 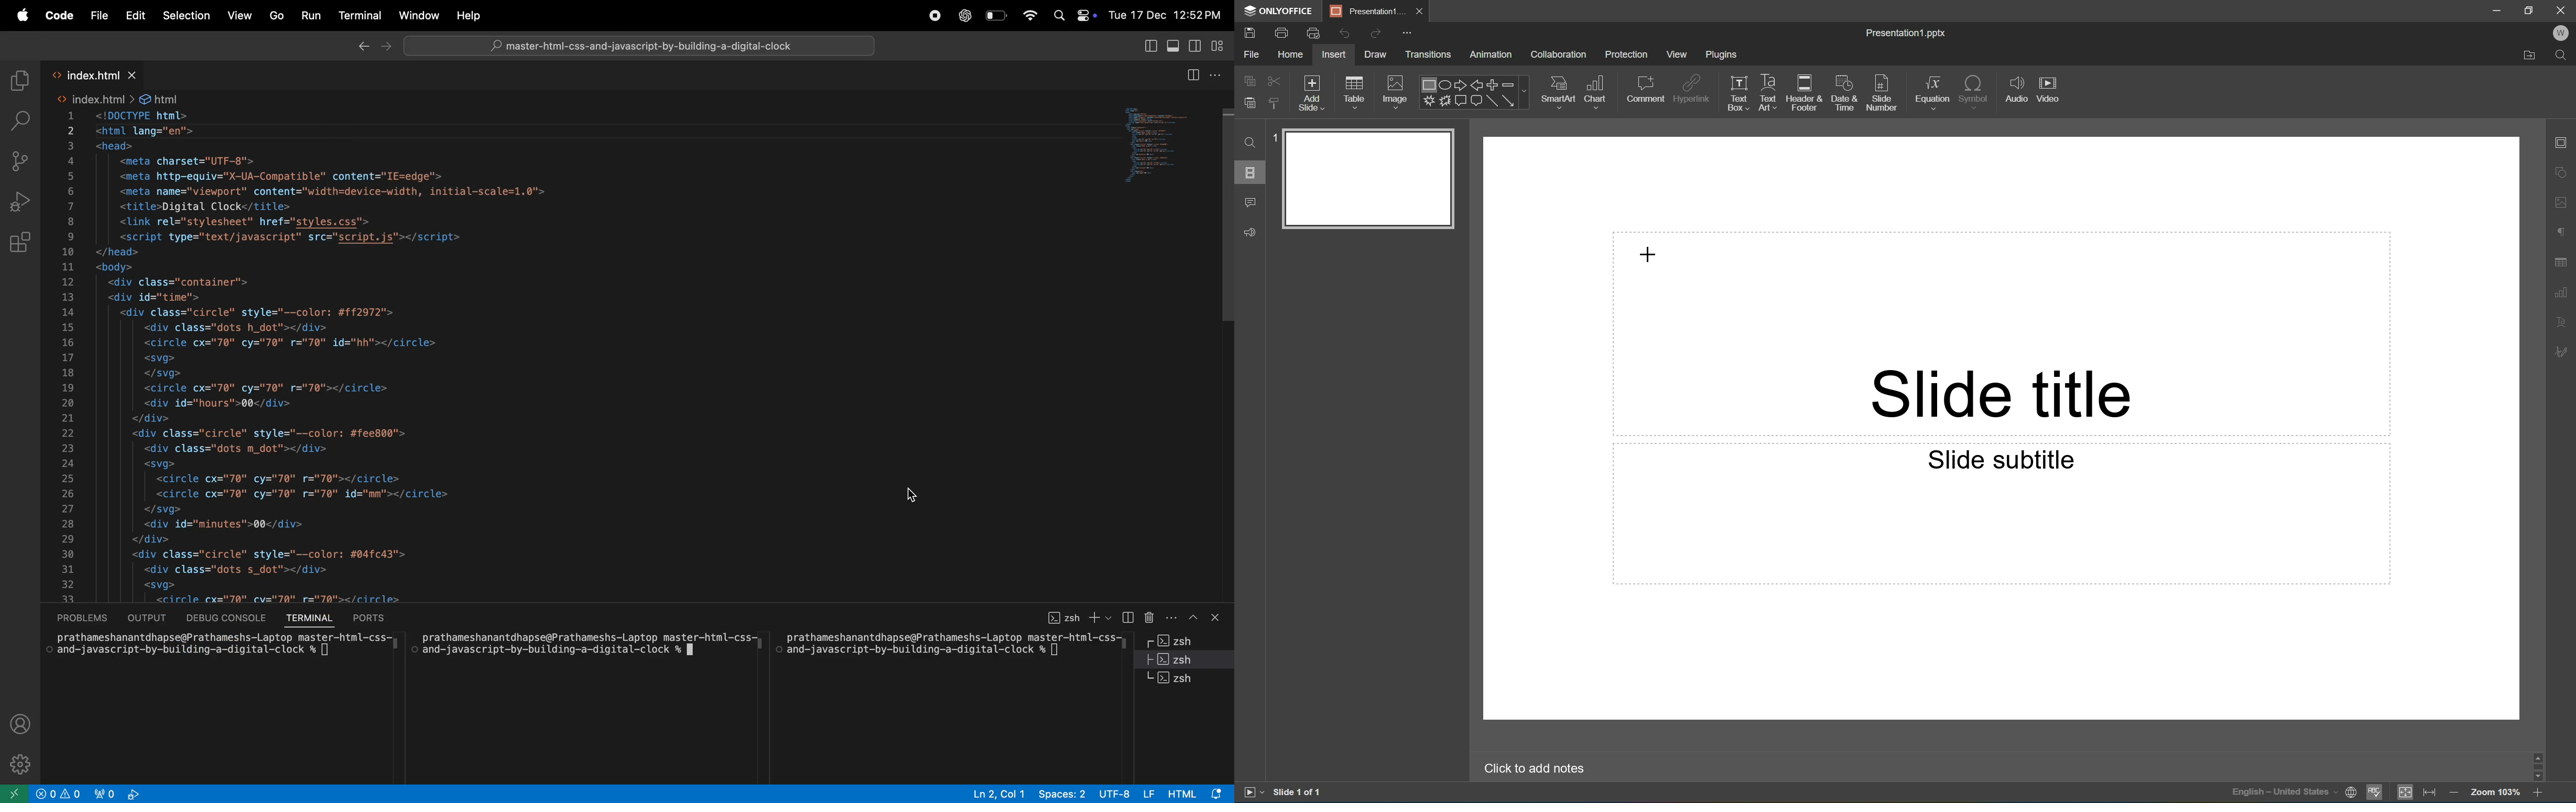 I want to click on ONLYOFFICE, so click(x=1280, y=10).